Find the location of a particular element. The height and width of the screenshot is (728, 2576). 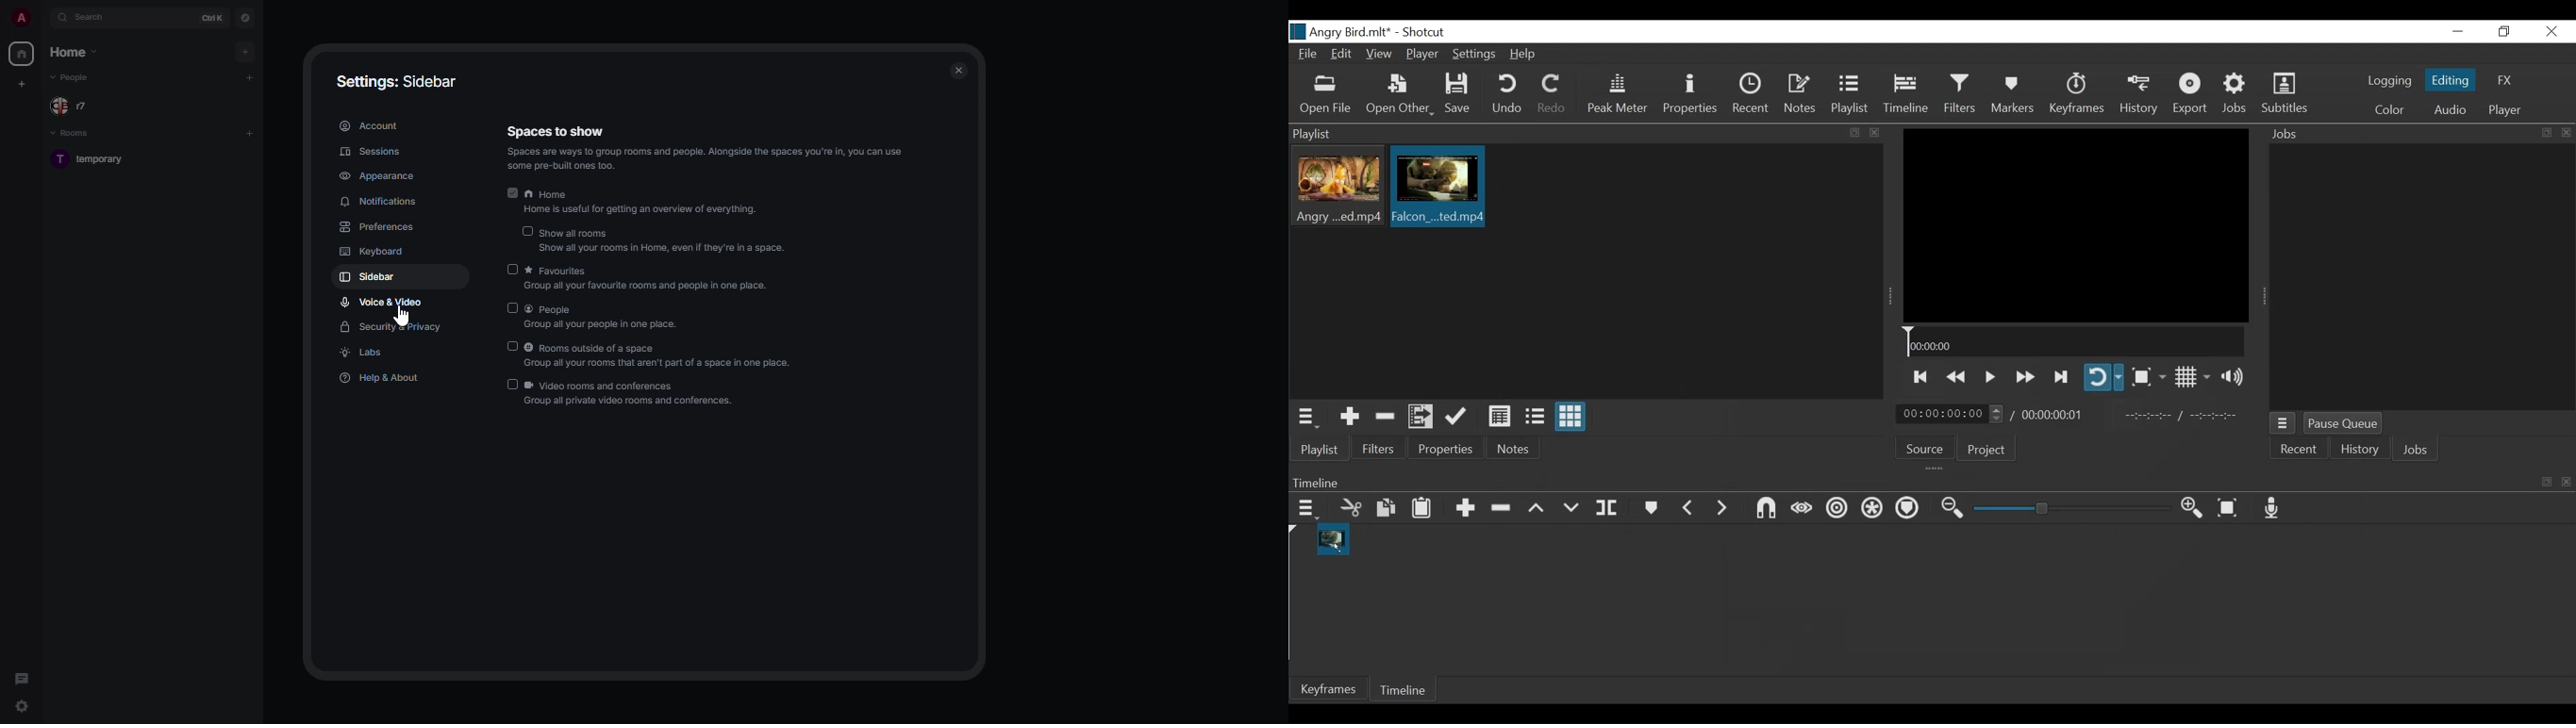

Zoom slider is located at coordinates (2075, 508).